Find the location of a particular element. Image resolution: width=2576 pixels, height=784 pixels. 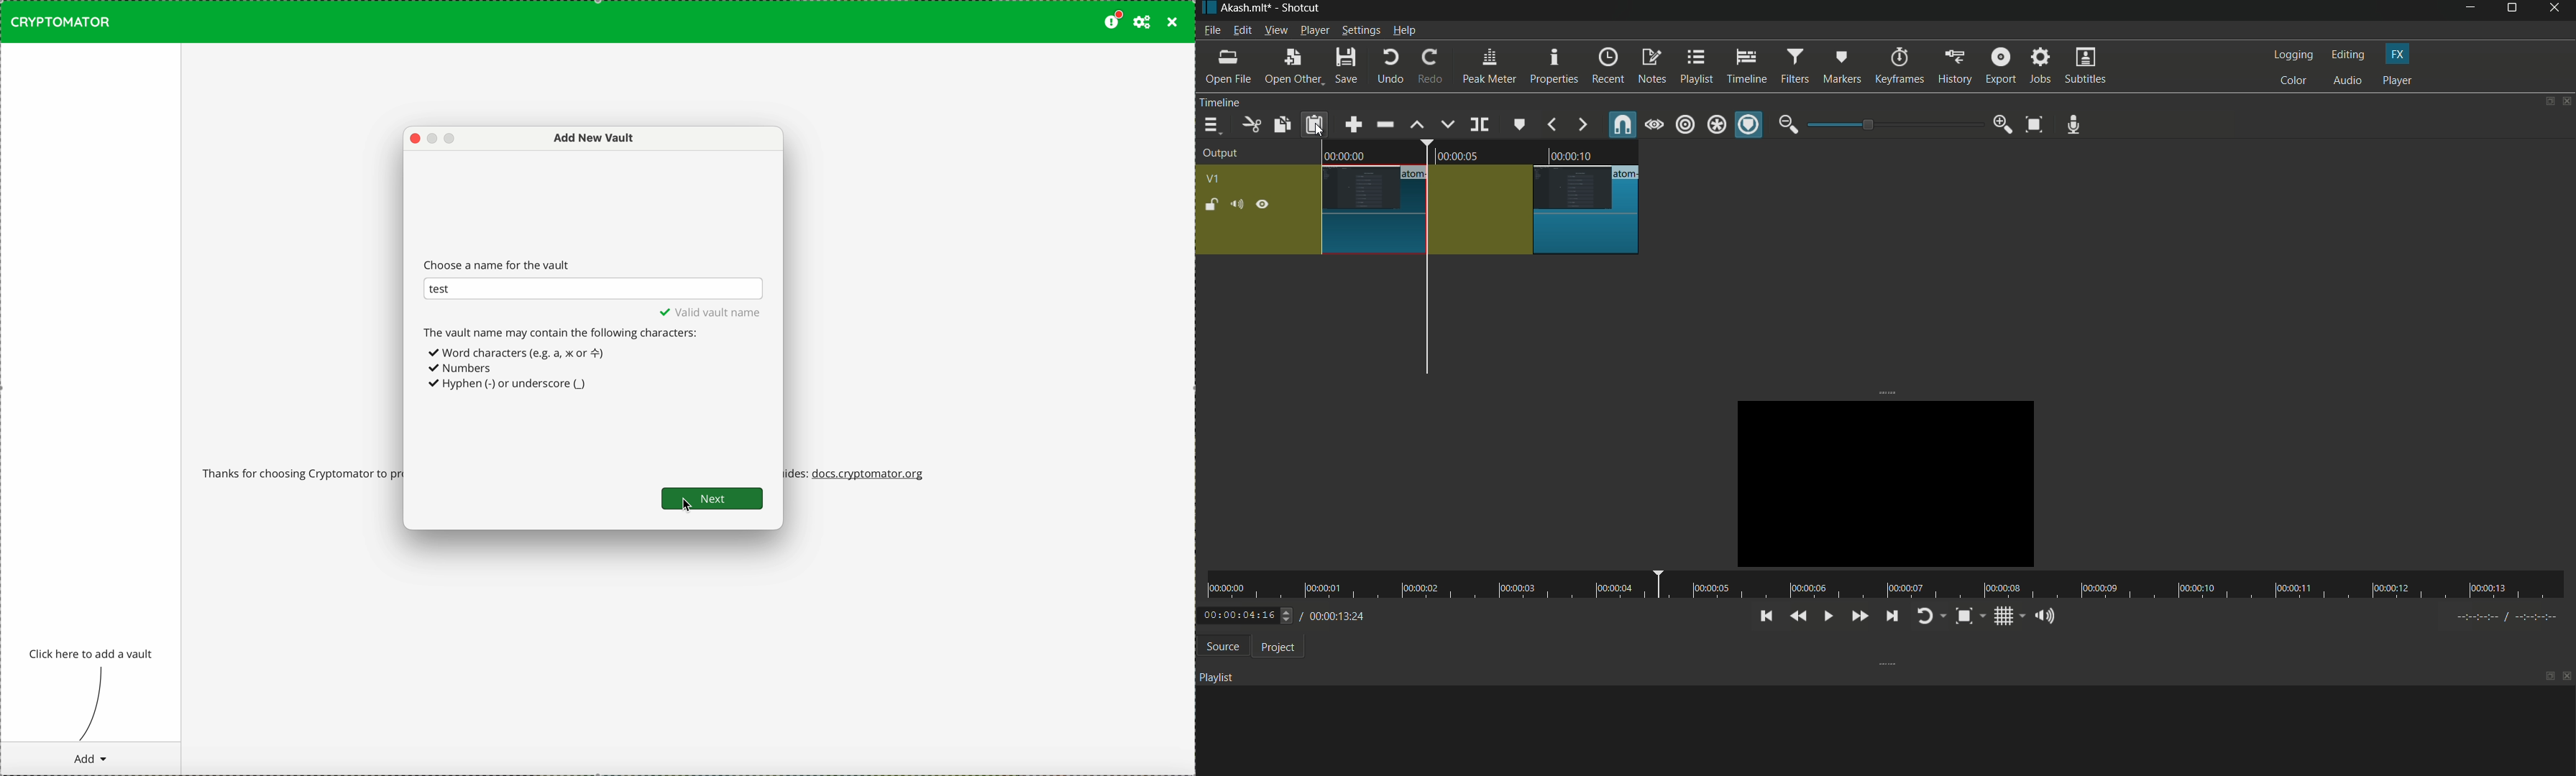

skip to the previous point is located at coordinates (1764, 616).